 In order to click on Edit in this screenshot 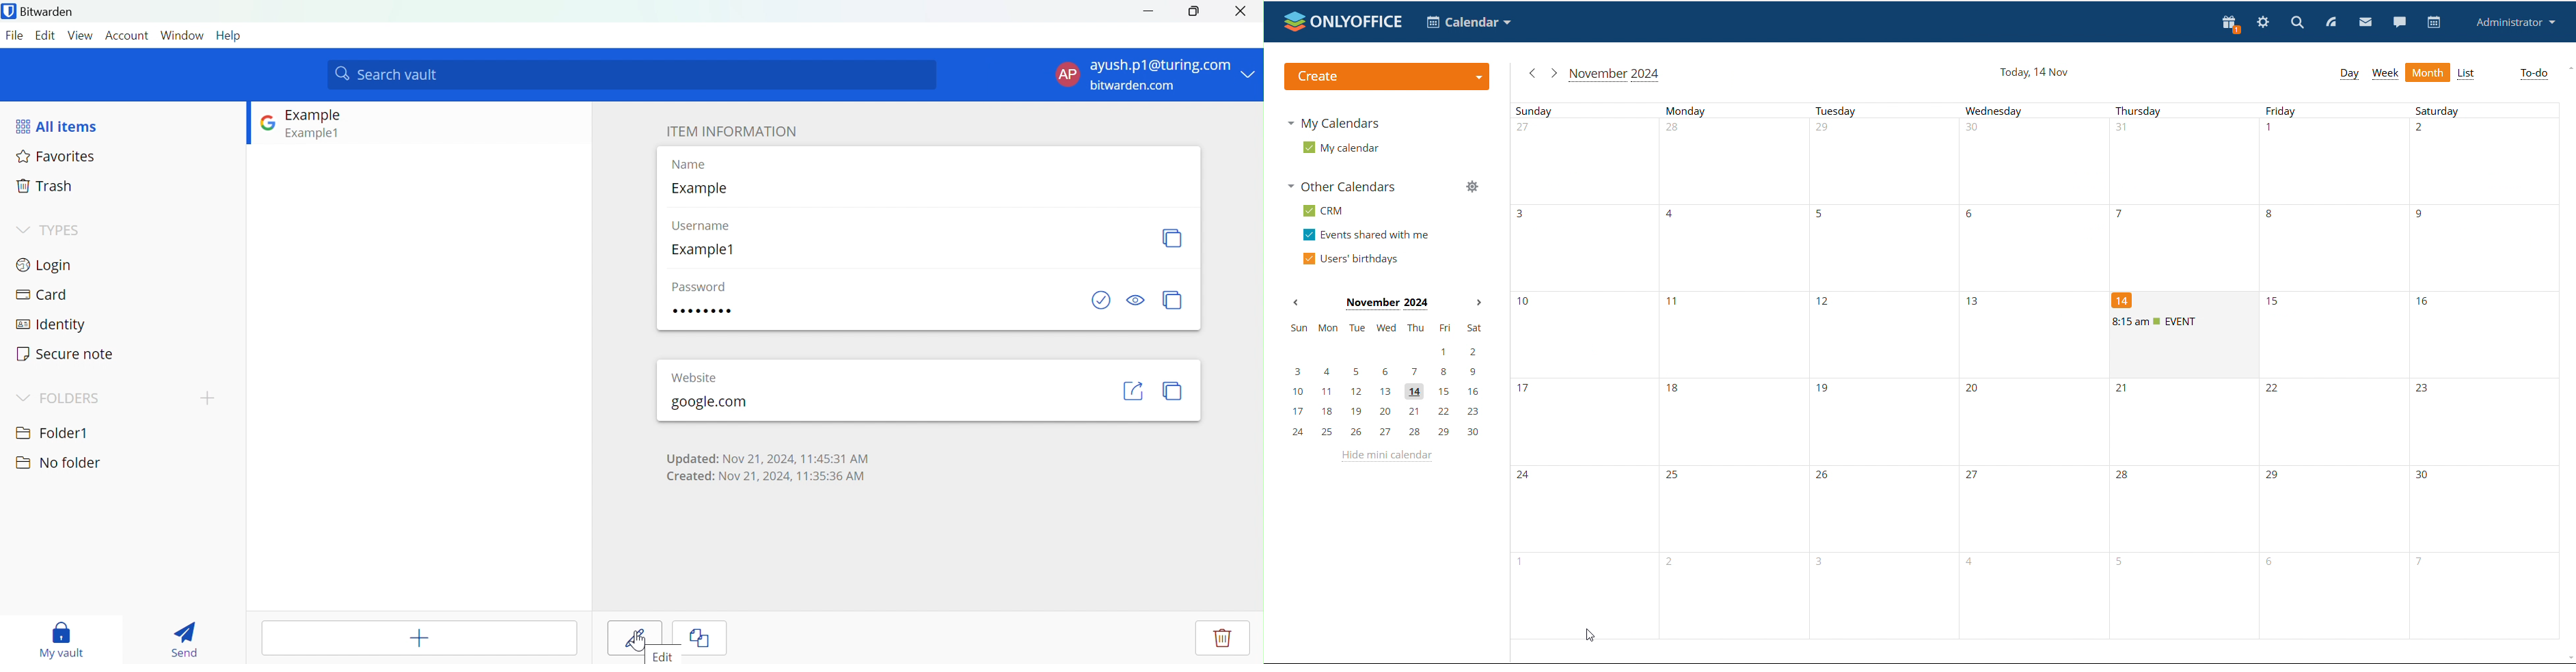, I will do `click(664, 656)`.